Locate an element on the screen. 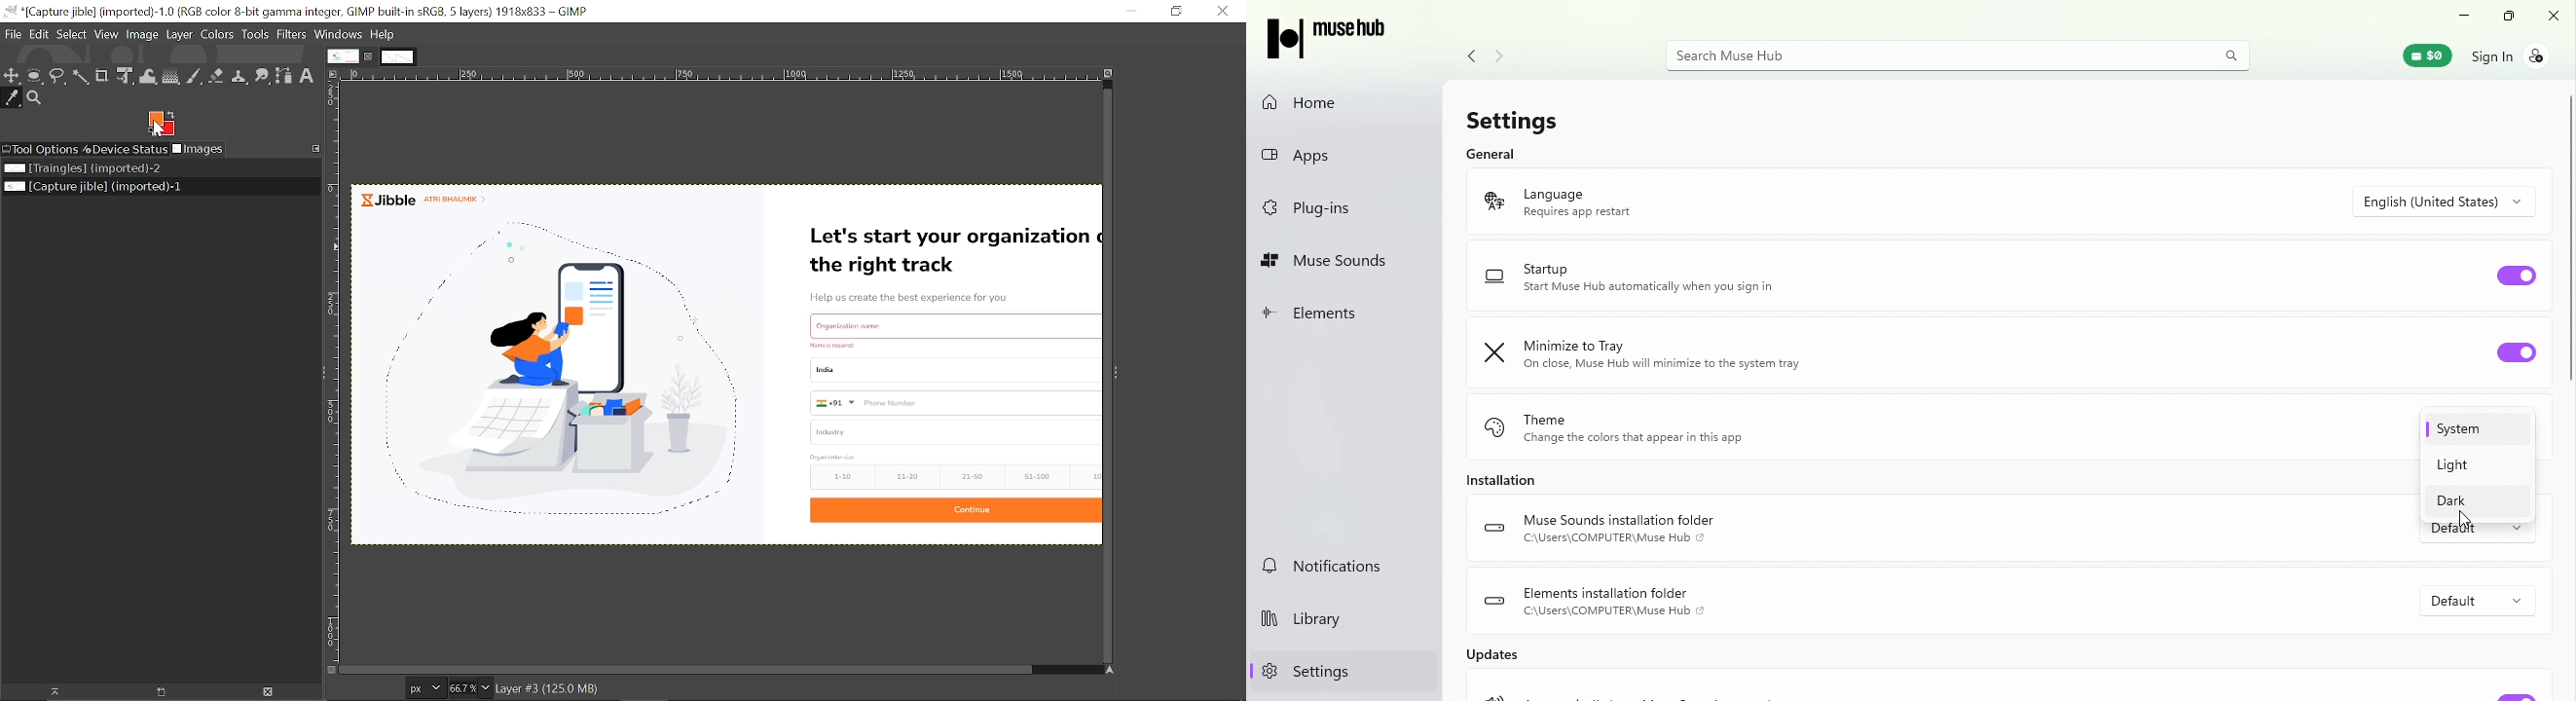 The width and height of the screenshot is (2576, 728). Light is located at coordinates (2474, 466).